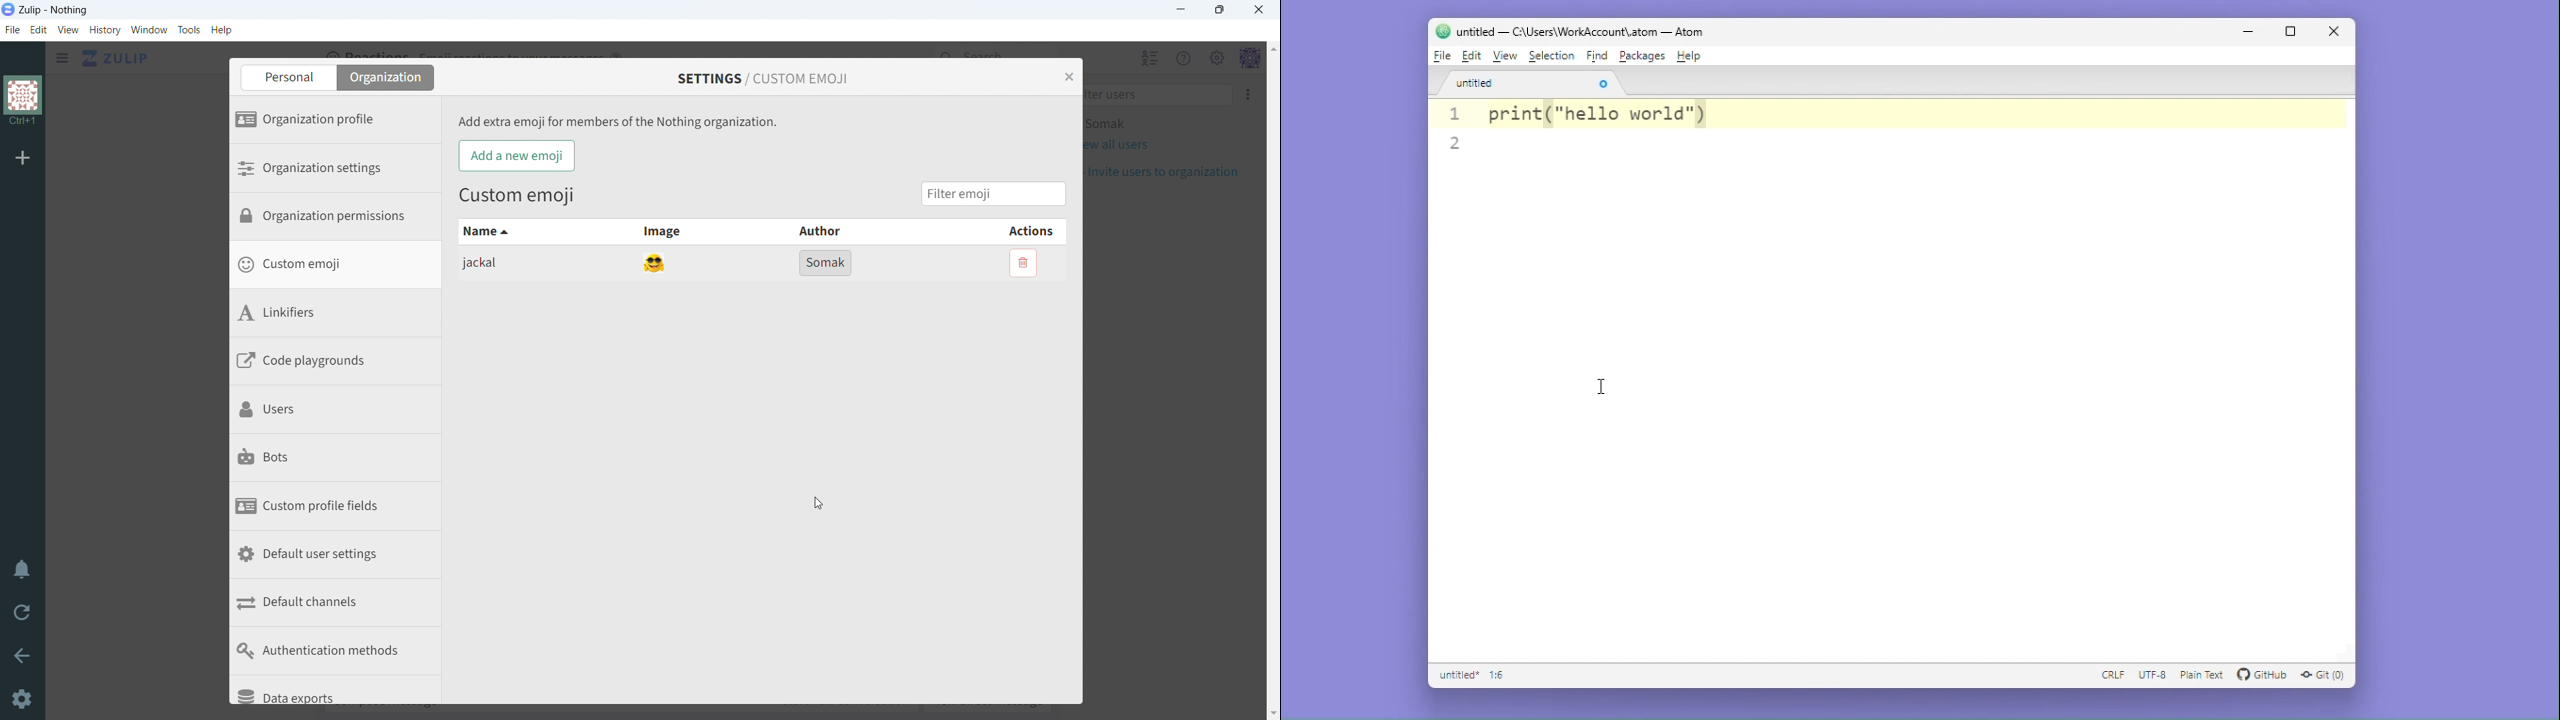 The height and width of the screenshot is (728, 2576). I want to click on history, so click(105, 30).